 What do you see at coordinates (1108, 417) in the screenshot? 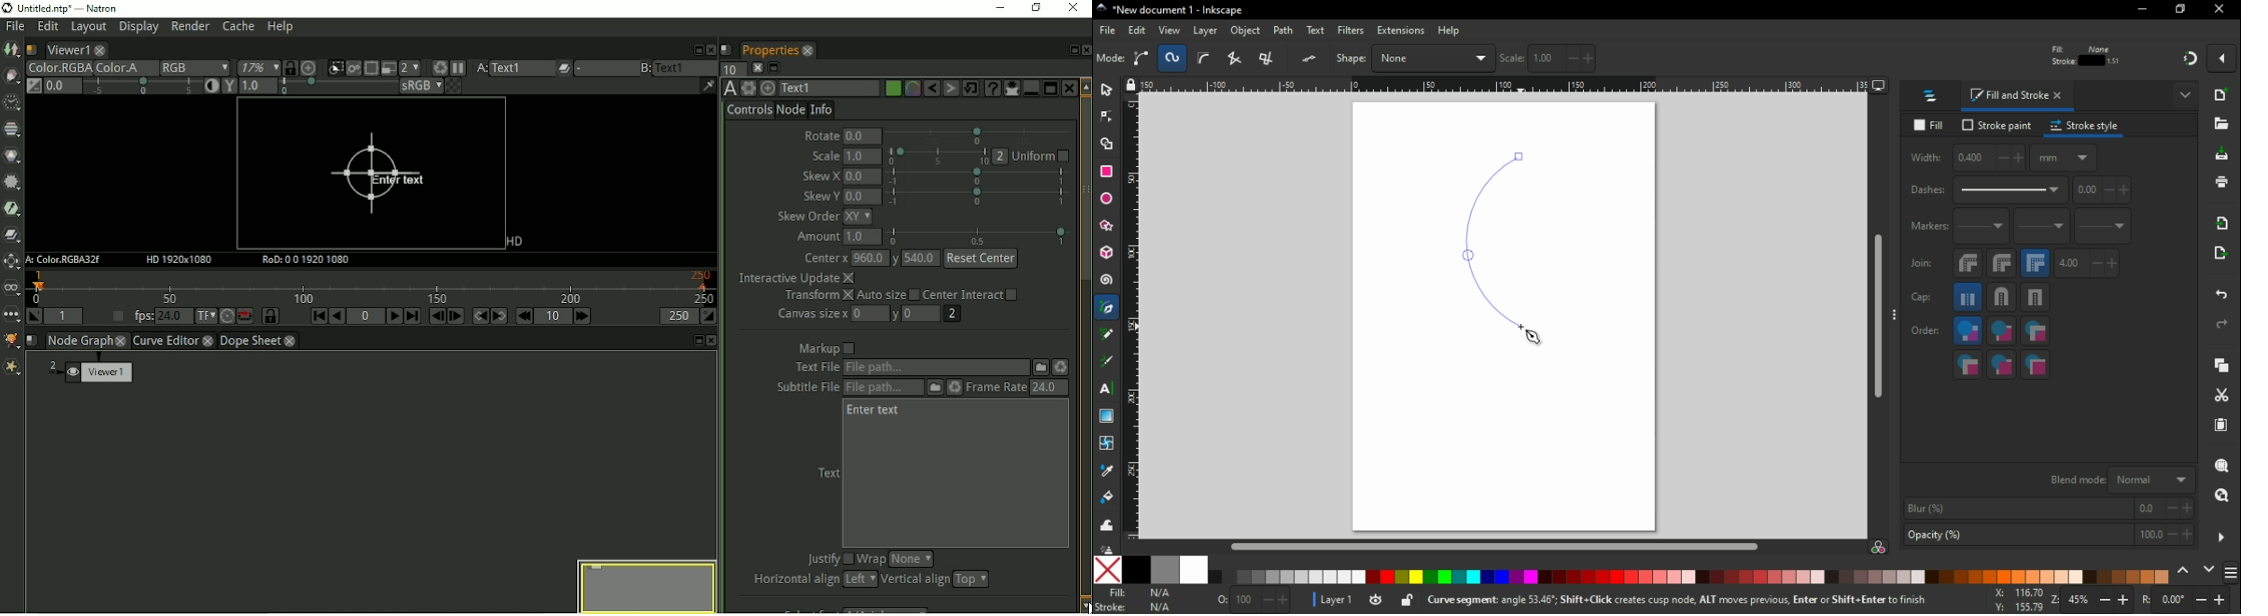
I see `gradient tool` at bounding box center [1108, 417].